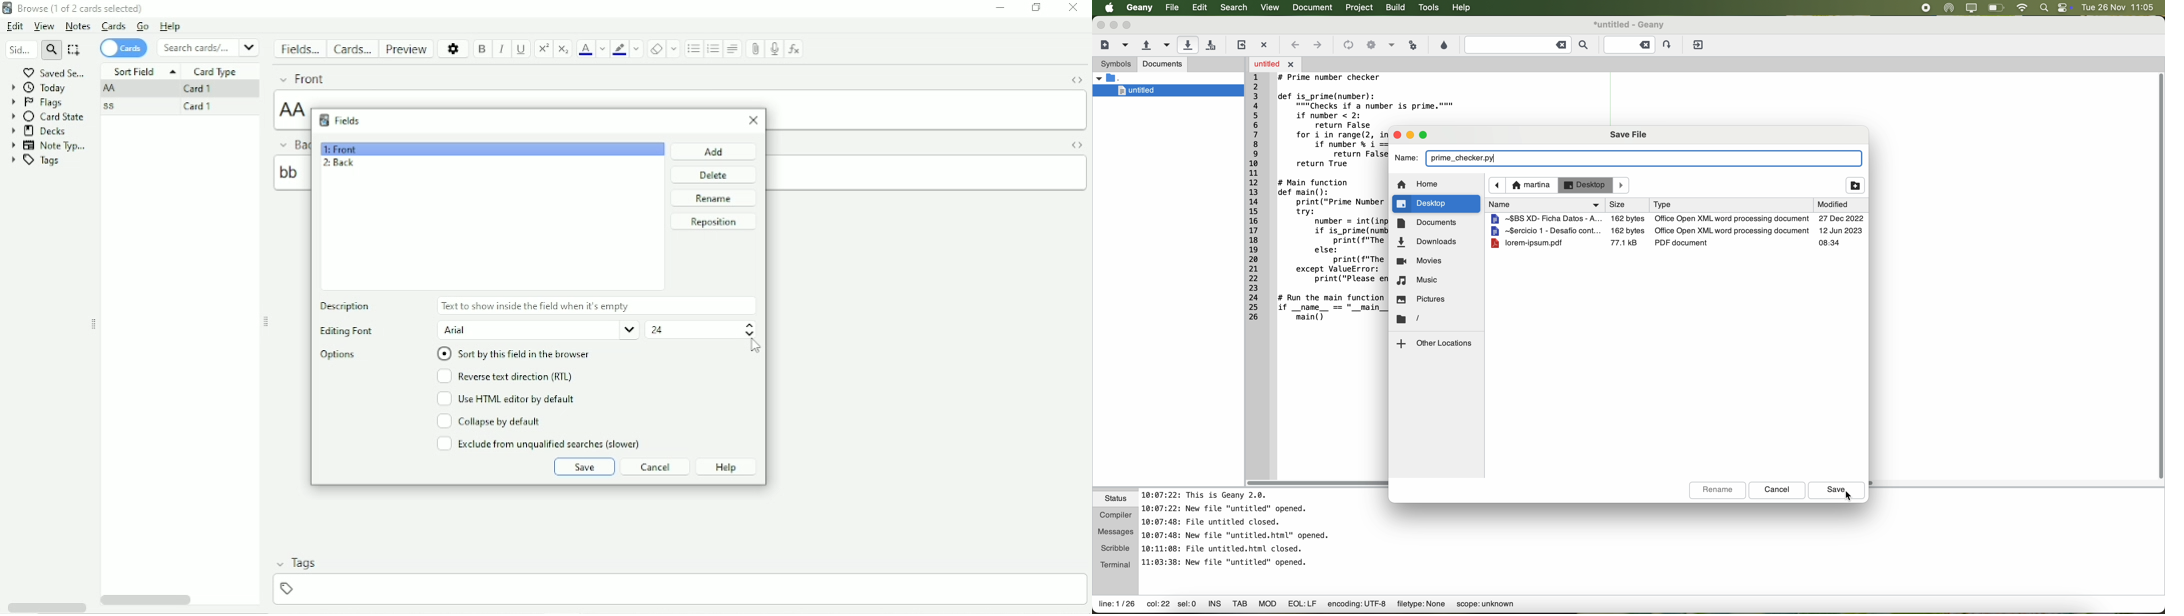 The image size is (2184, 616). What do you see at coordinates (1424, 299) in the screenshot?
I see `pictures` at bounding box center [1424, 299].